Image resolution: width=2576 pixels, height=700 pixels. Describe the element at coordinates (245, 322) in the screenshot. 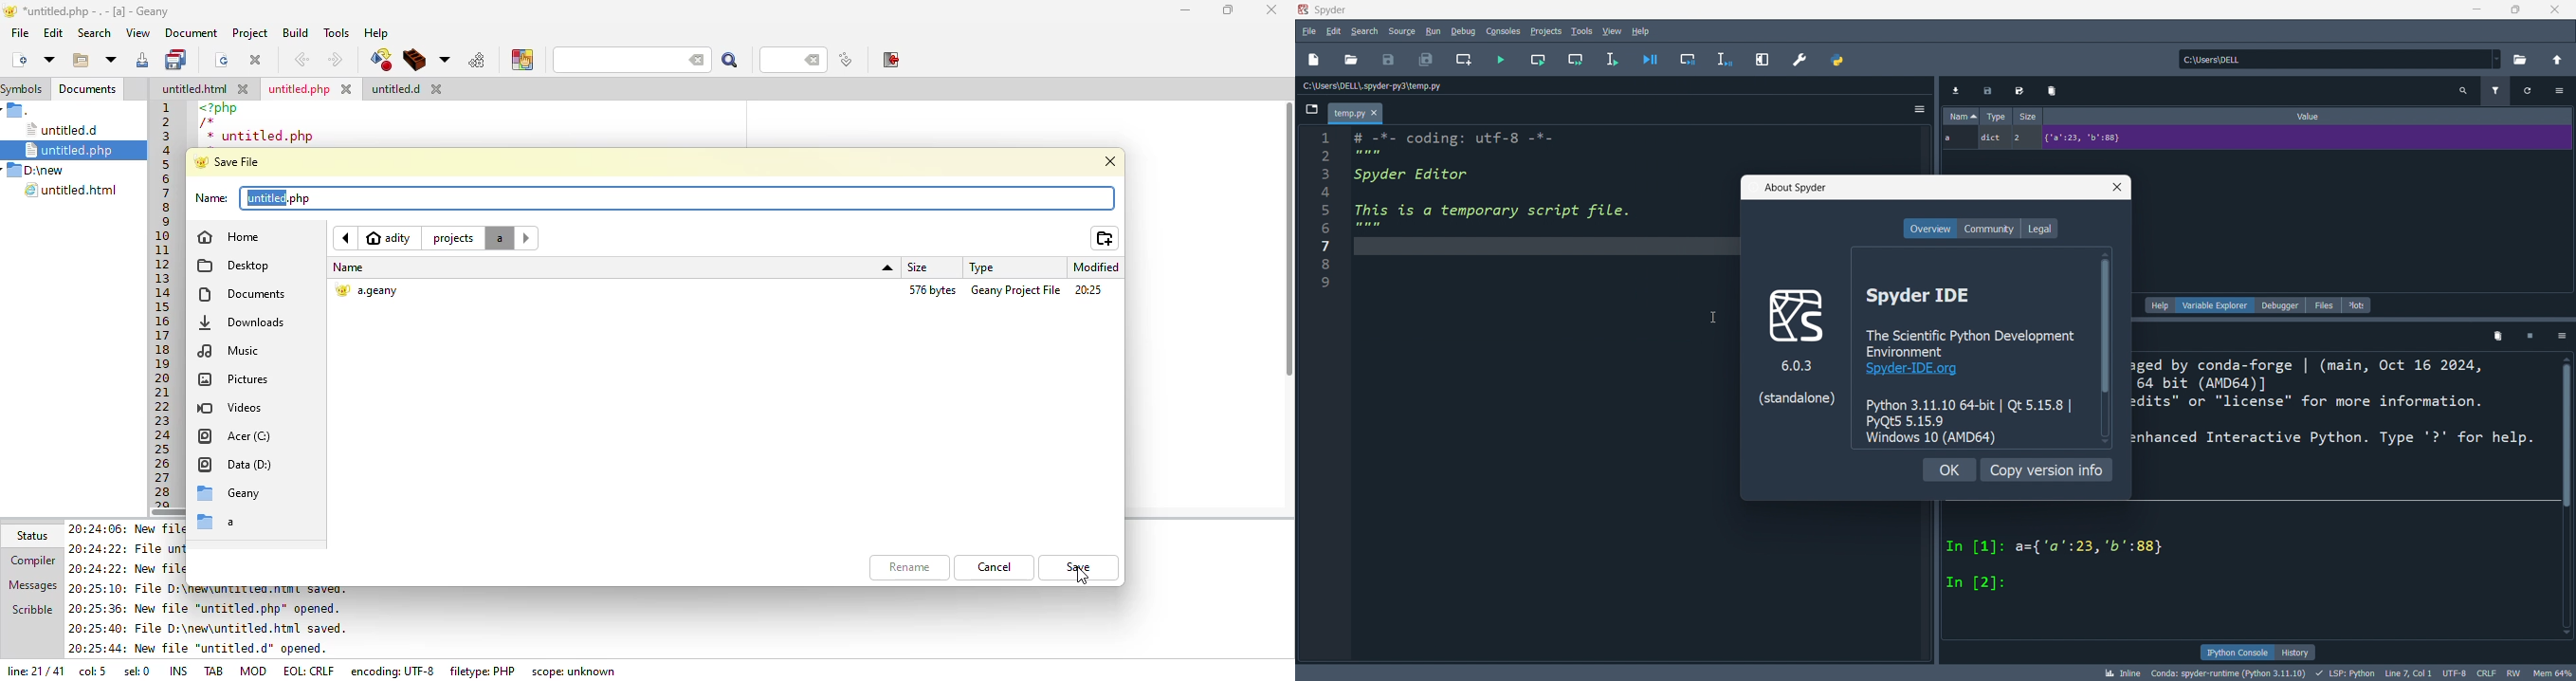

I see `downloads` at that location.